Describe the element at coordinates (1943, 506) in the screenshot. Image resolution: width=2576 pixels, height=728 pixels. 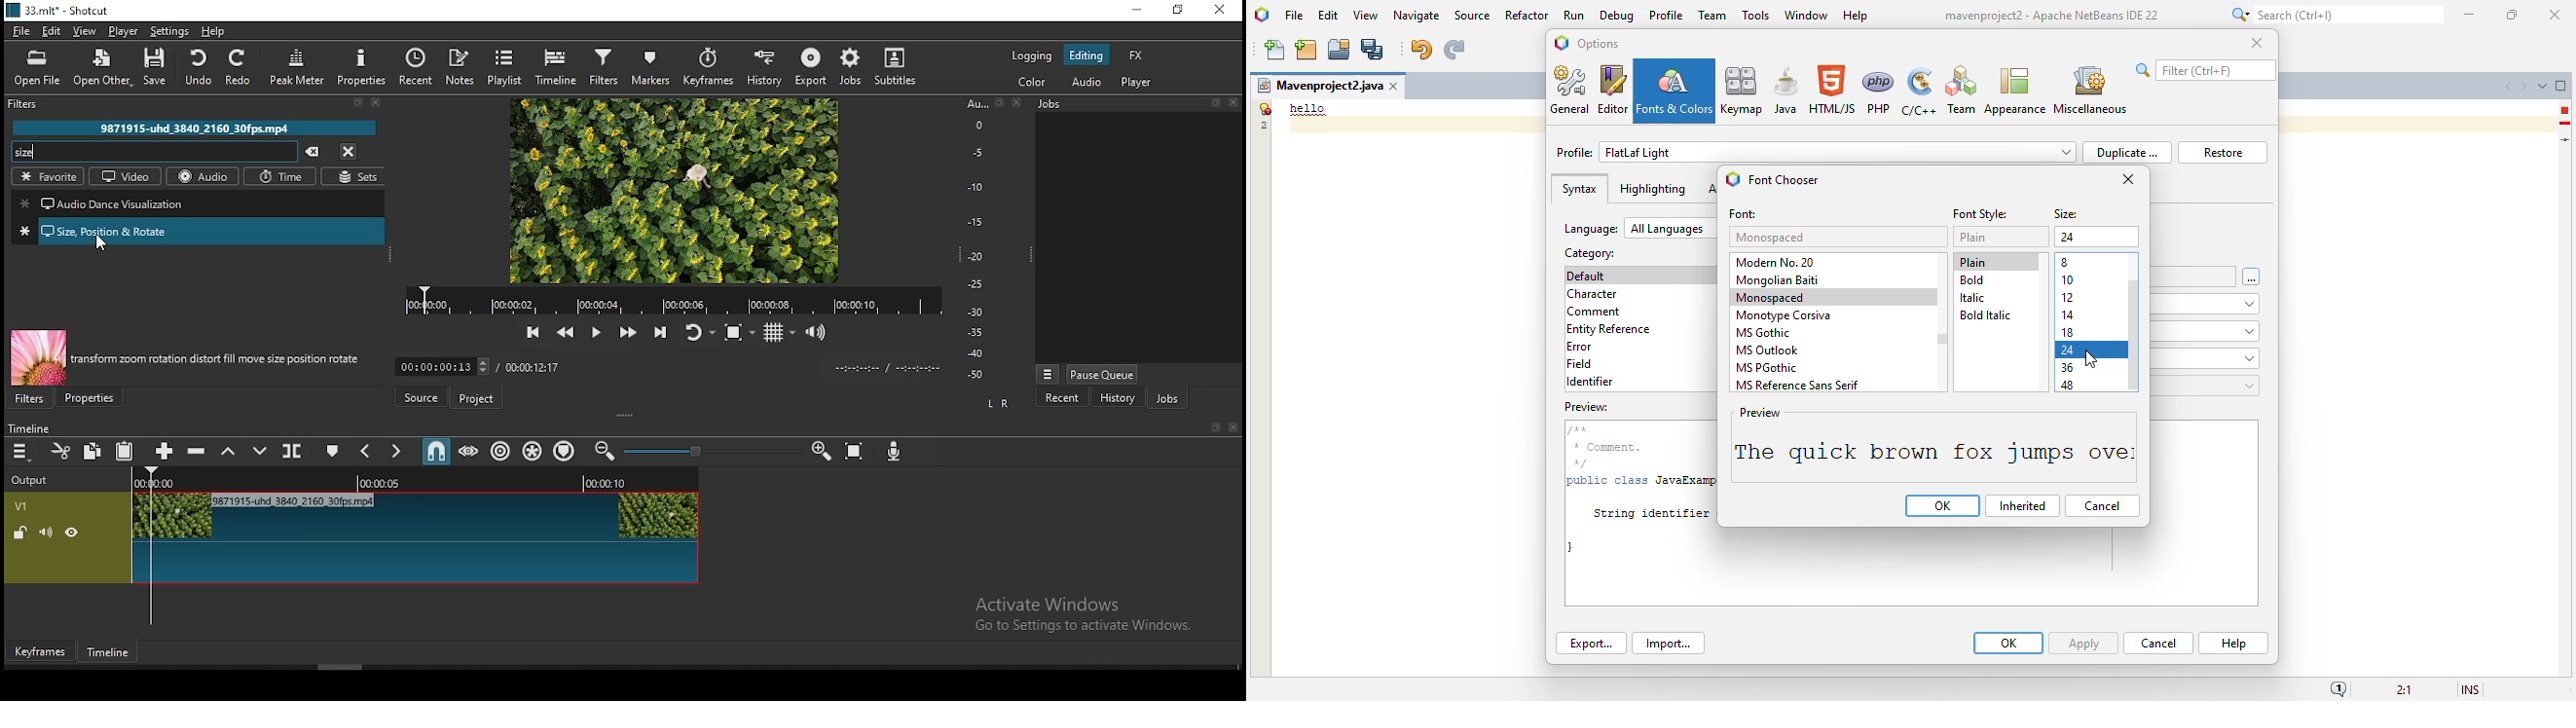
I see `OK` at that location.